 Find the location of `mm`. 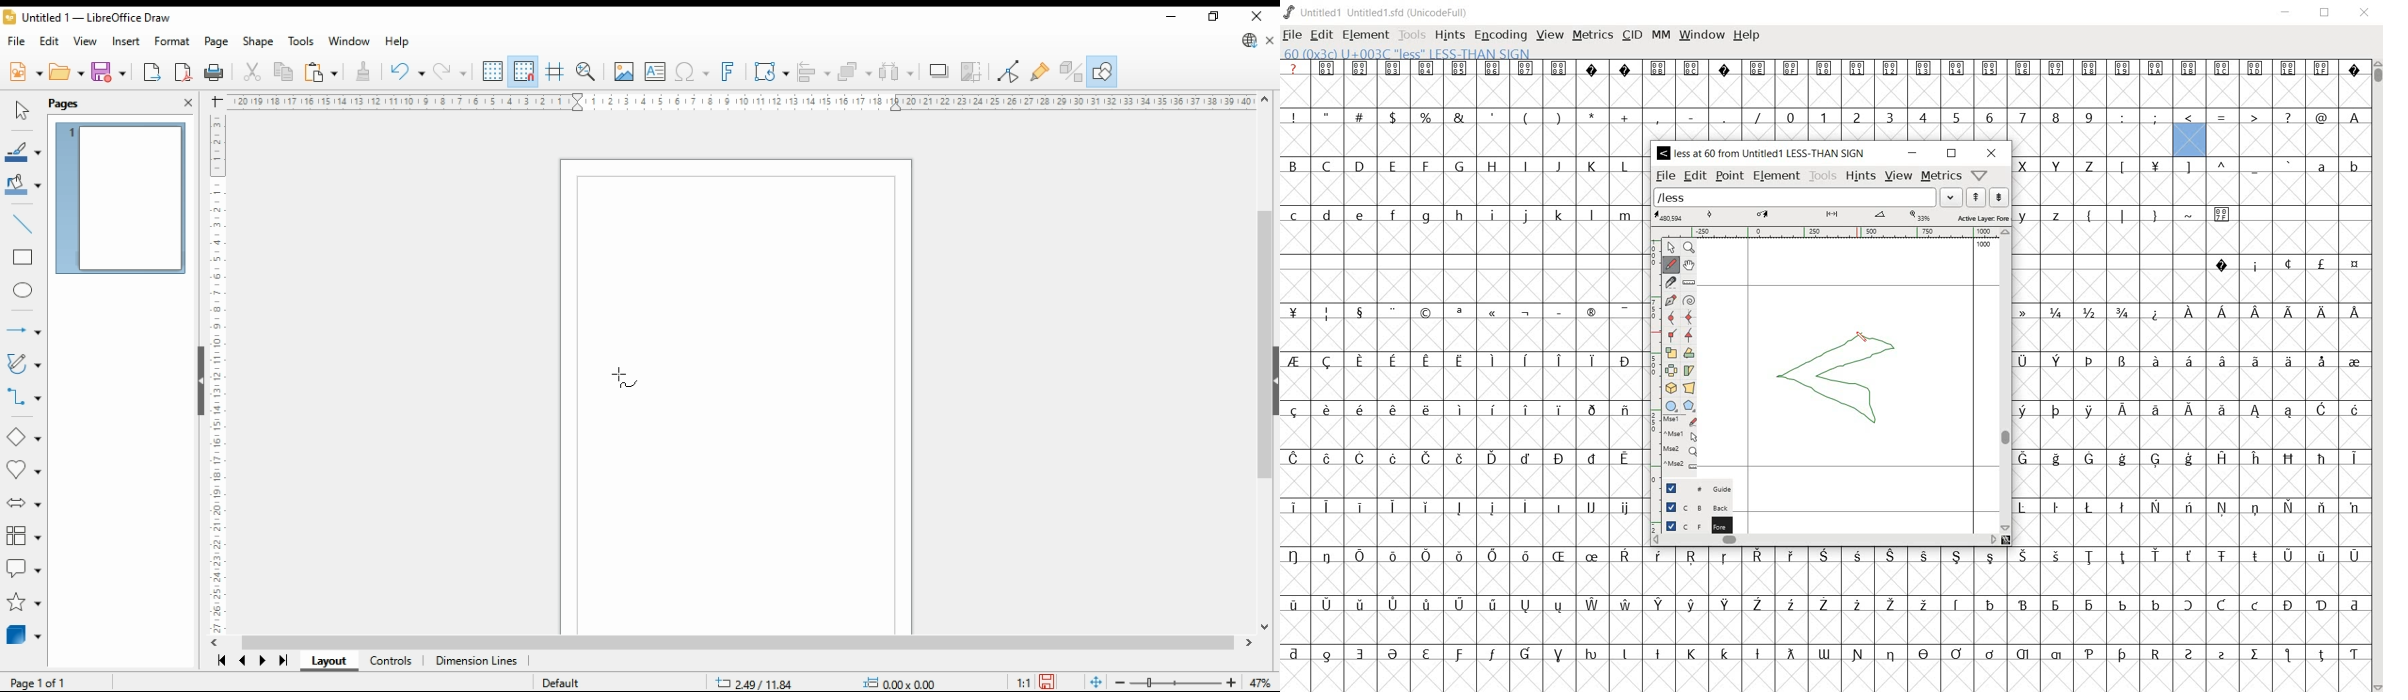

mm is located at coordinates (1660, 36).